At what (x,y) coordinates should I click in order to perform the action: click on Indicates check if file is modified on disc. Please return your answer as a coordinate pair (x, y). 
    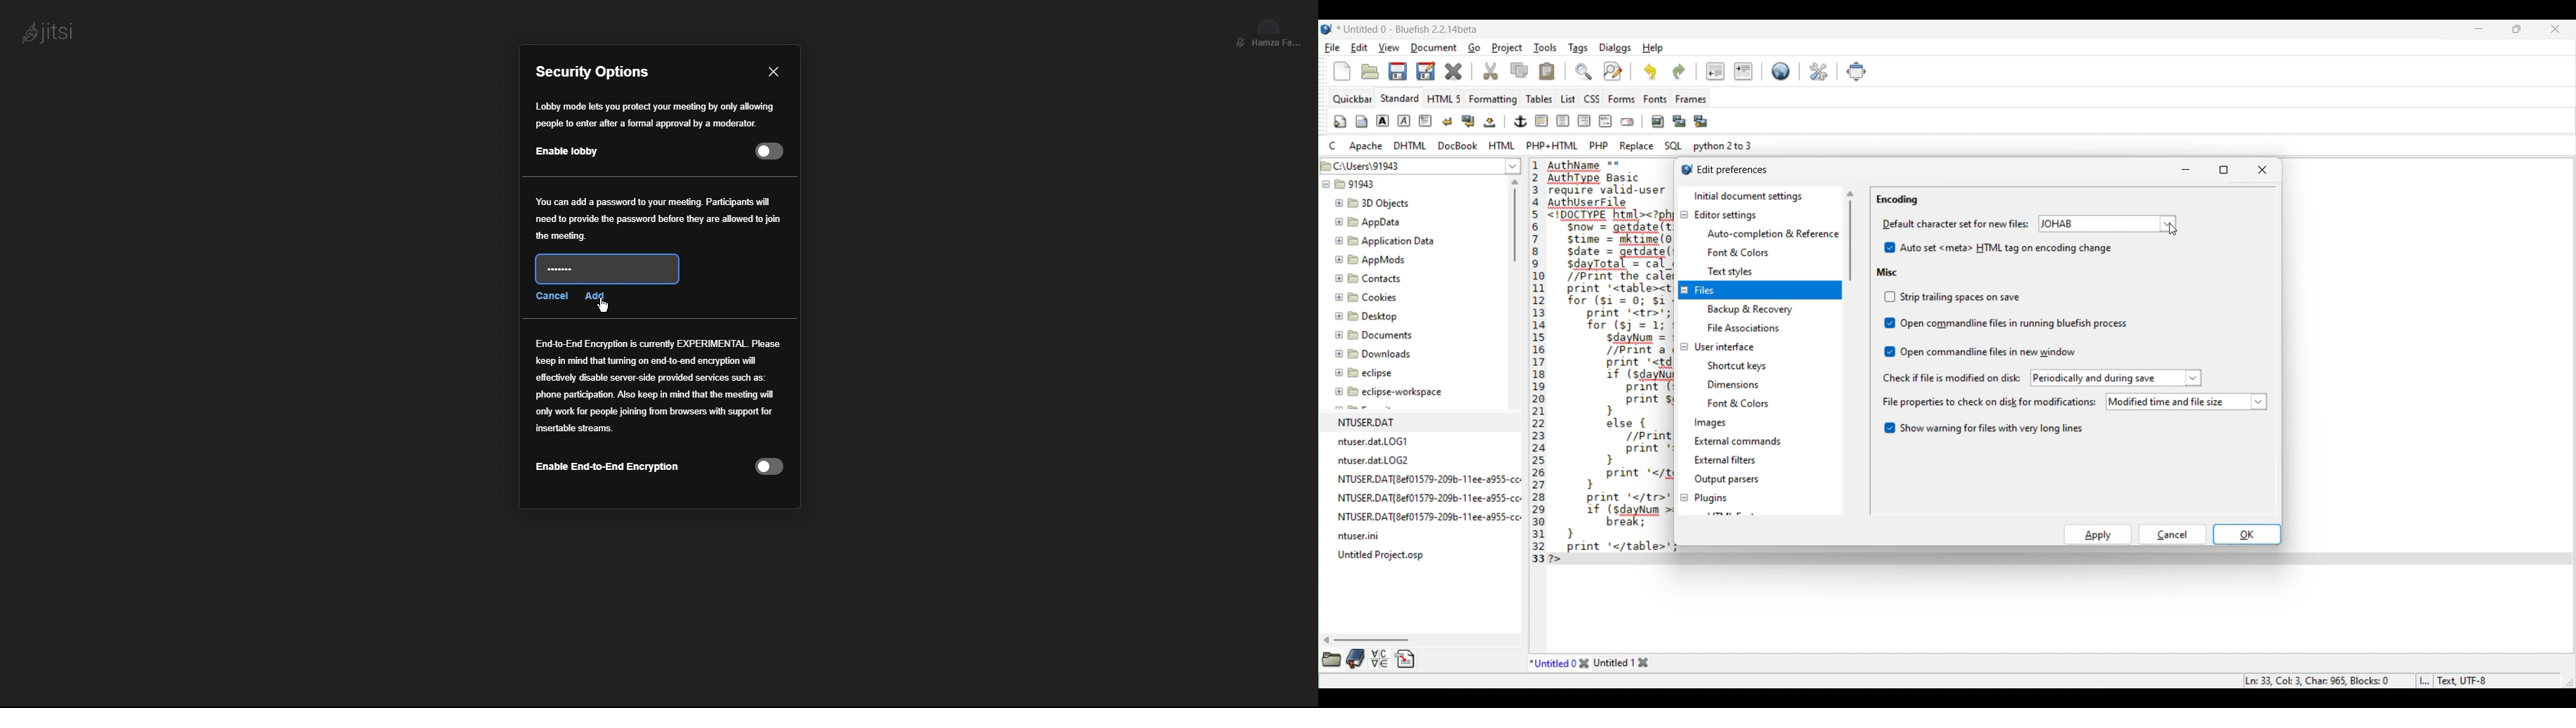
    Looking at the image, I should click on (1951, 378).